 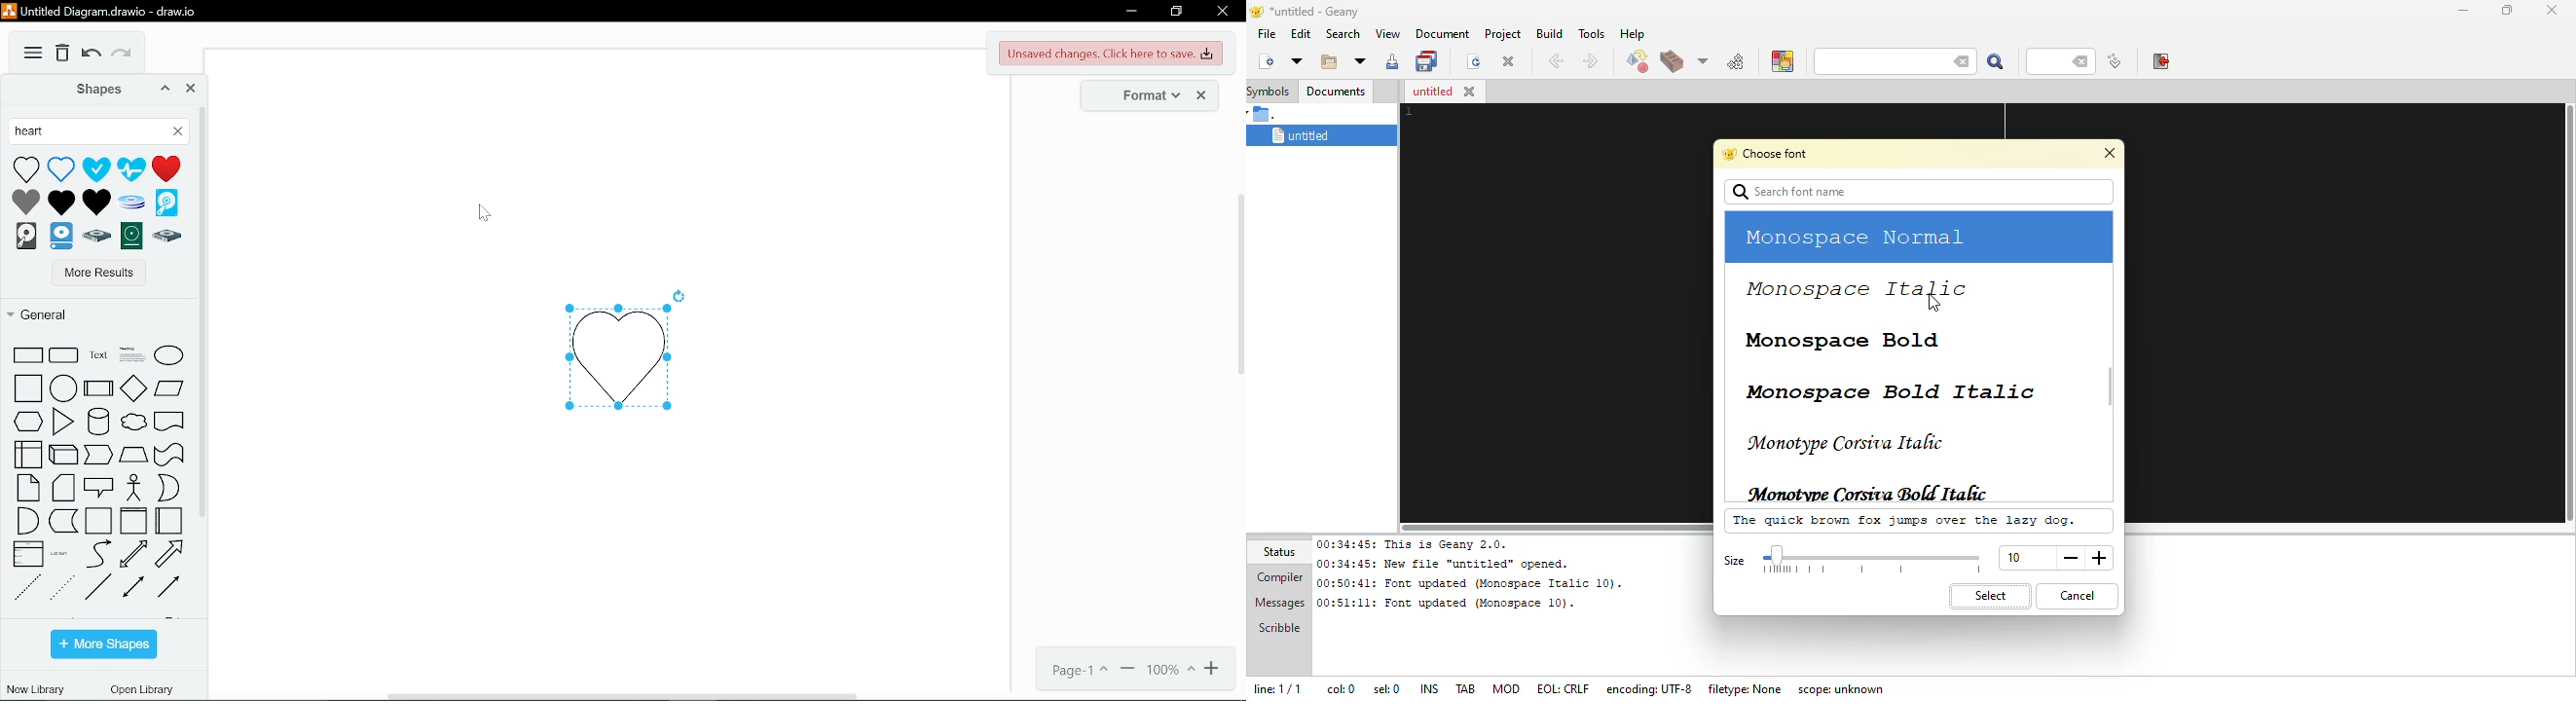 I want to click on cancel, so click(x=2078, y=597).